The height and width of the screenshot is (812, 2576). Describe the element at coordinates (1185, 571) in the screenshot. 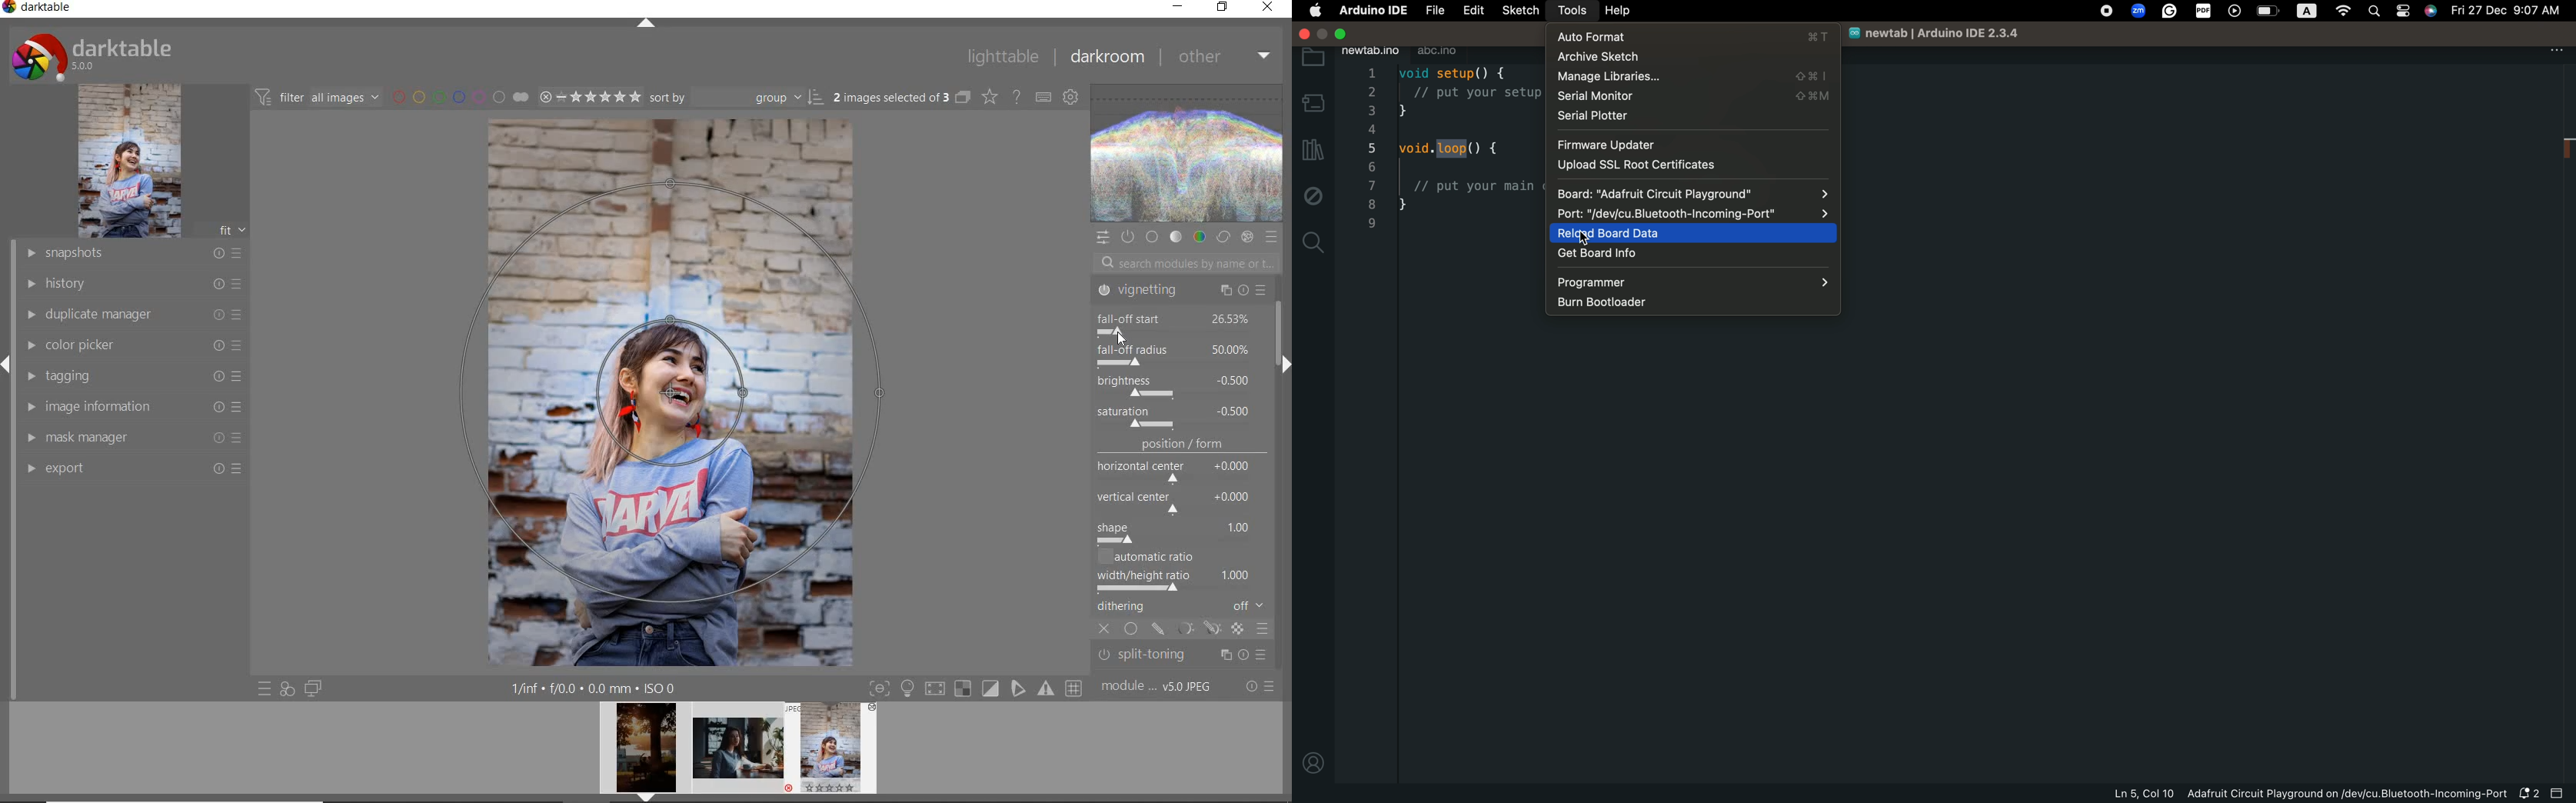

I see `ratio` at that location.